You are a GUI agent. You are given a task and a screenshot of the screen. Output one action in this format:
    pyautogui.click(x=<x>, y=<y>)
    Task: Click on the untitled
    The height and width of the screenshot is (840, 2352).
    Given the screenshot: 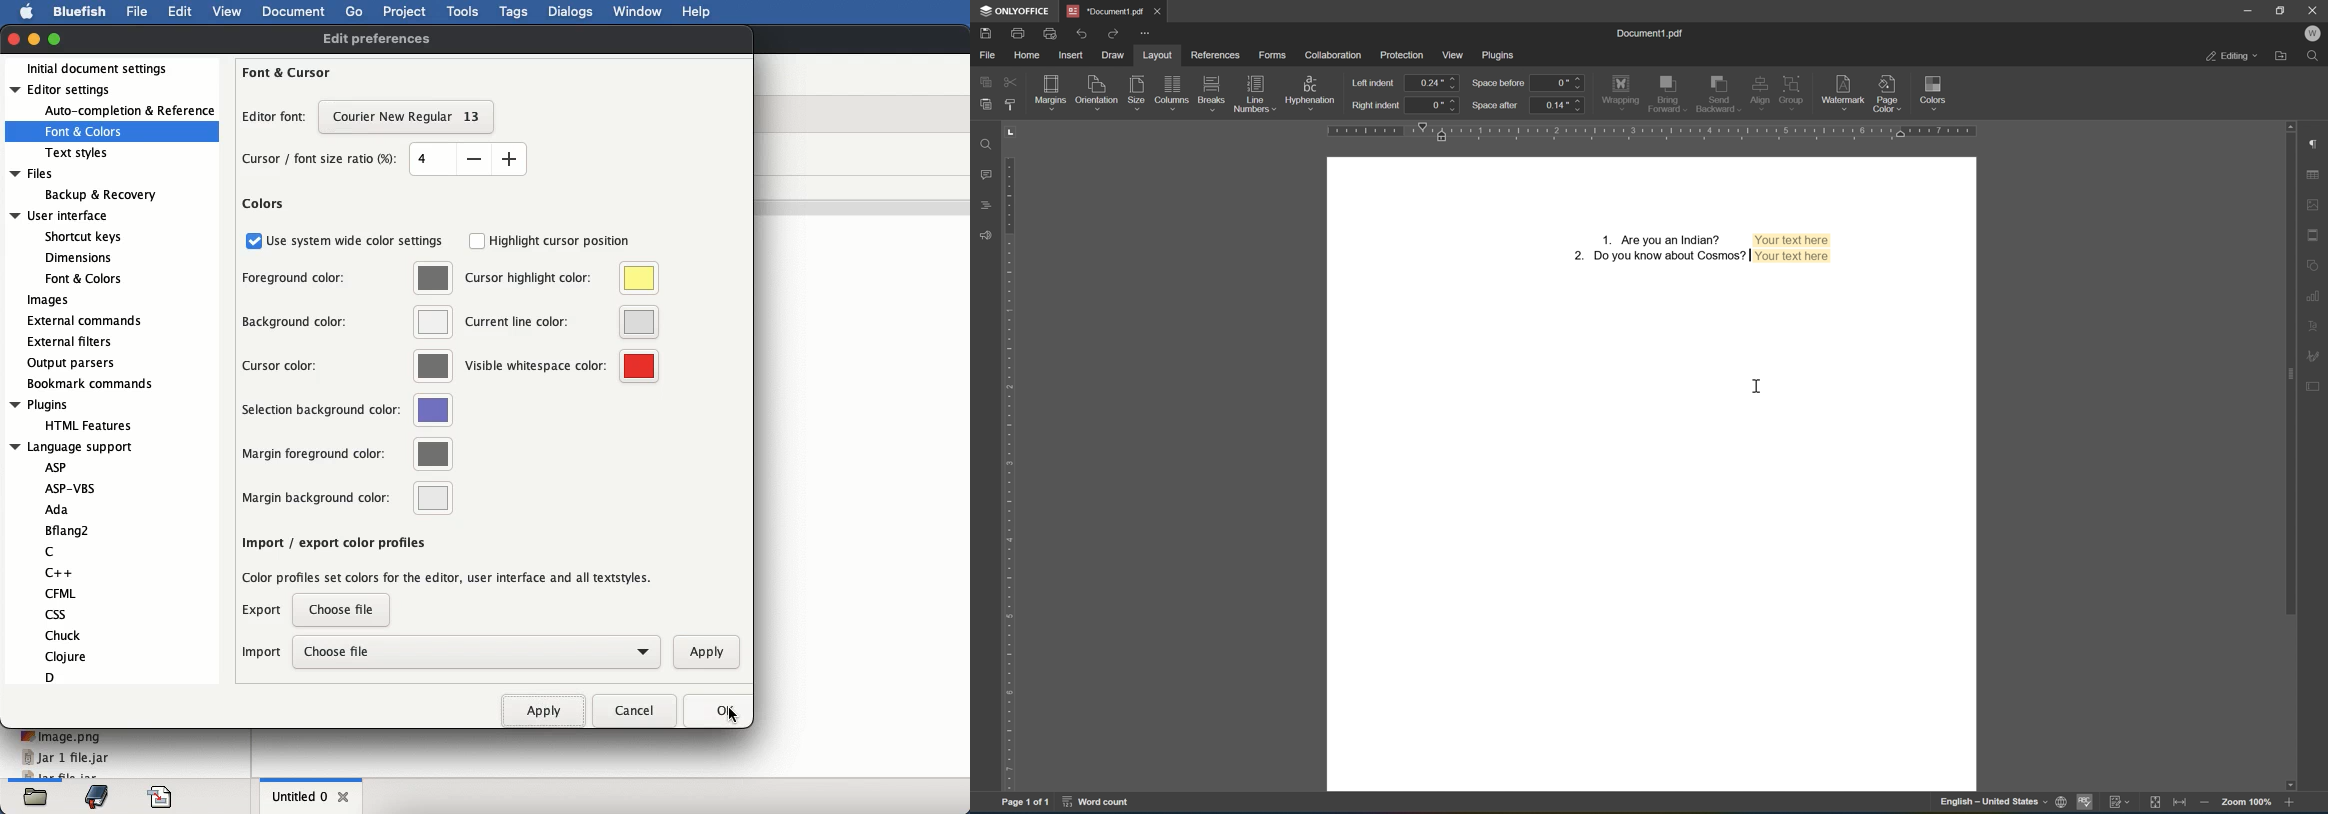 What is the action you would take?
    pyautogui.click(x=299, y=795)
    